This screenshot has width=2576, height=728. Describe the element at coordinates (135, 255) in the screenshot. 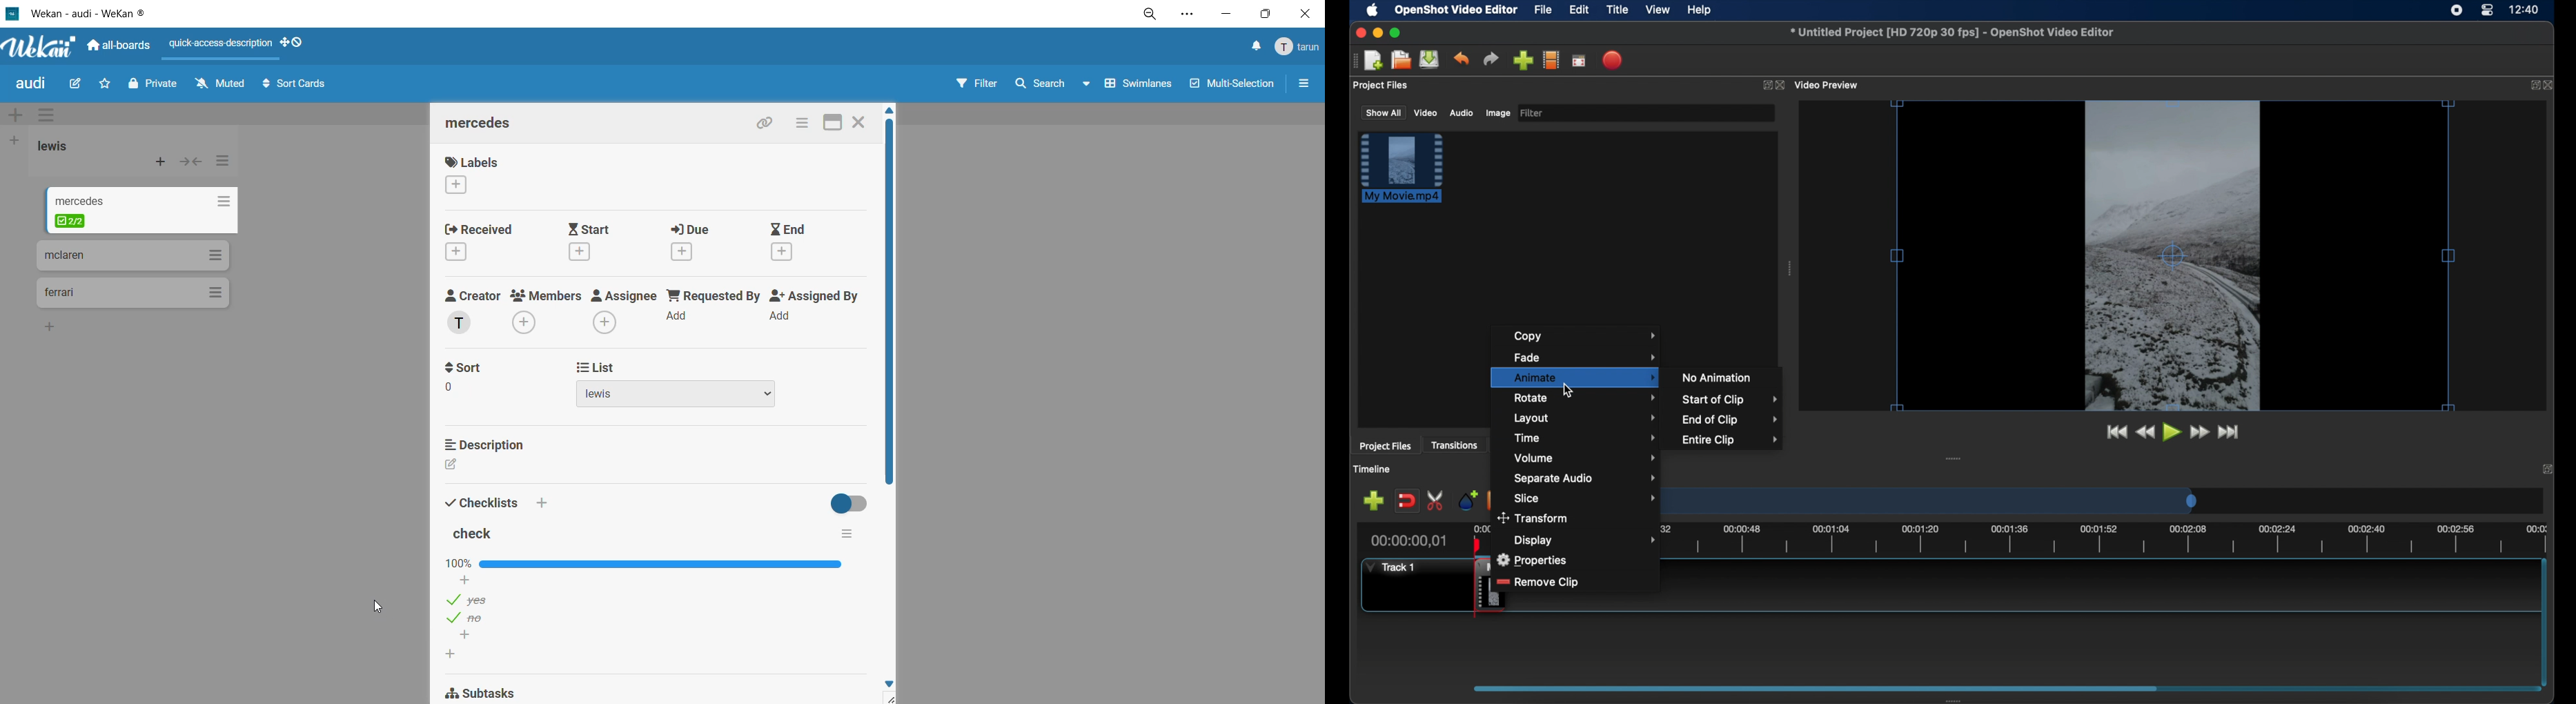

I see `cards` at that location.